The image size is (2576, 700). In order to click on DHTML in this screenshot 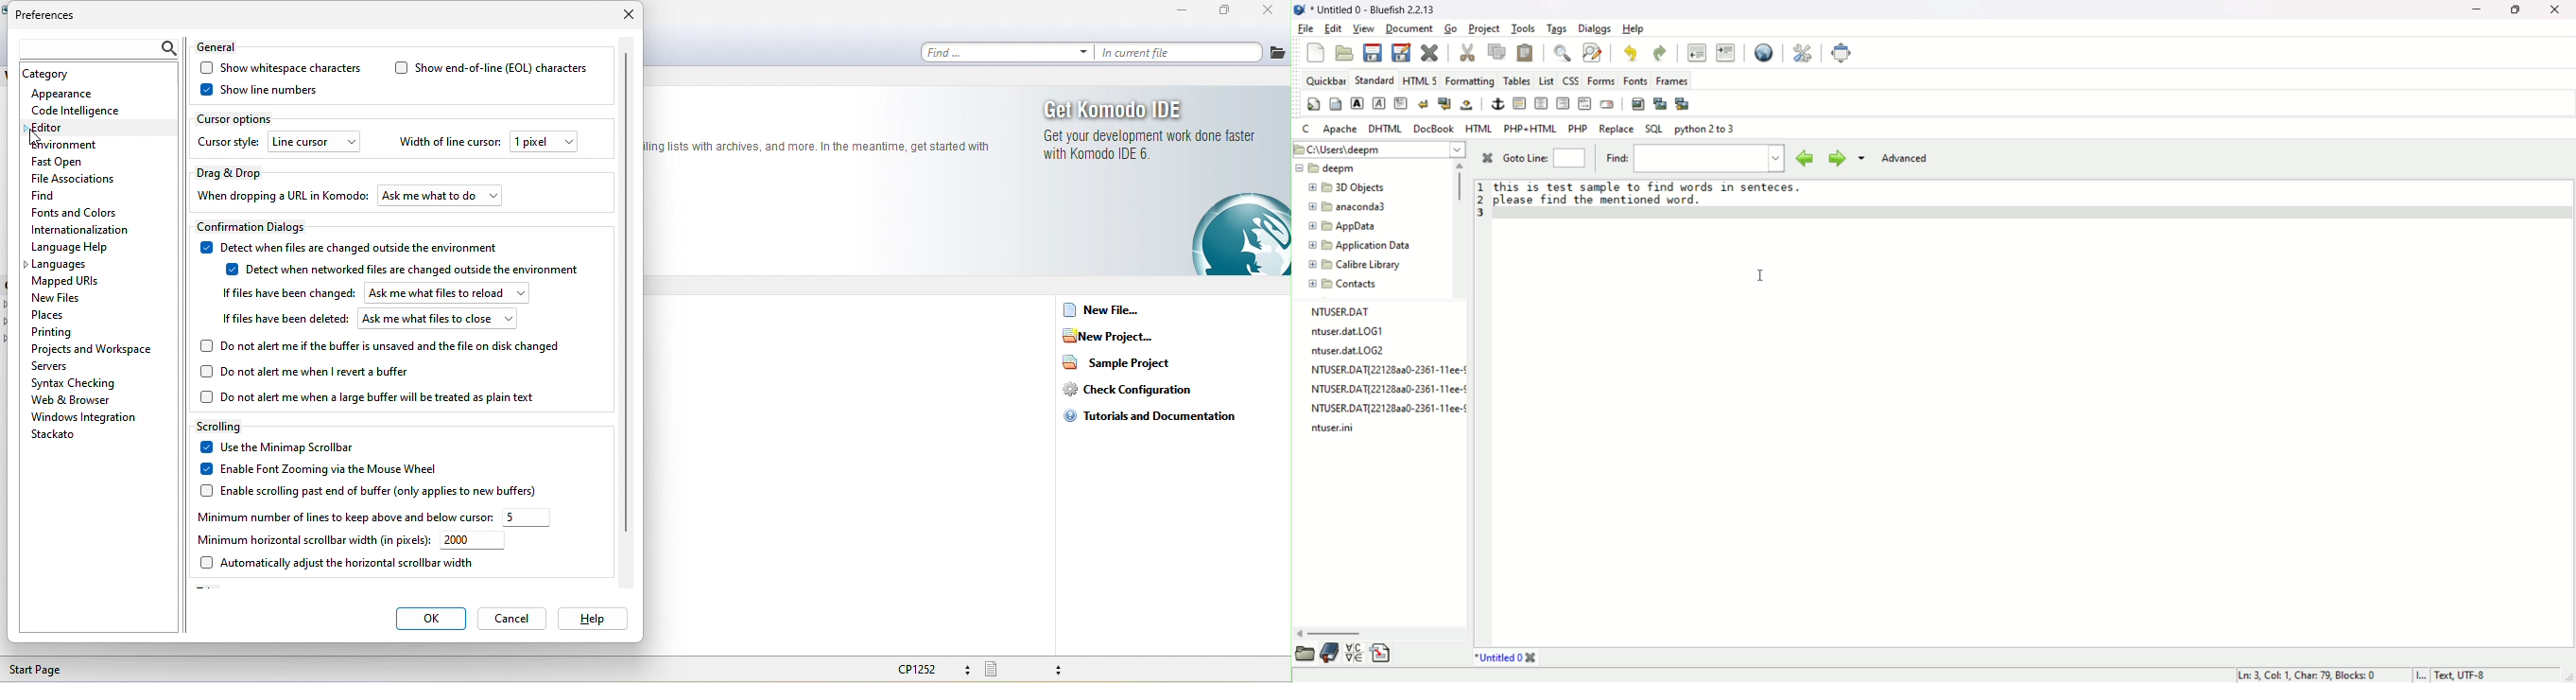, I will do `click(1386, 128)`.